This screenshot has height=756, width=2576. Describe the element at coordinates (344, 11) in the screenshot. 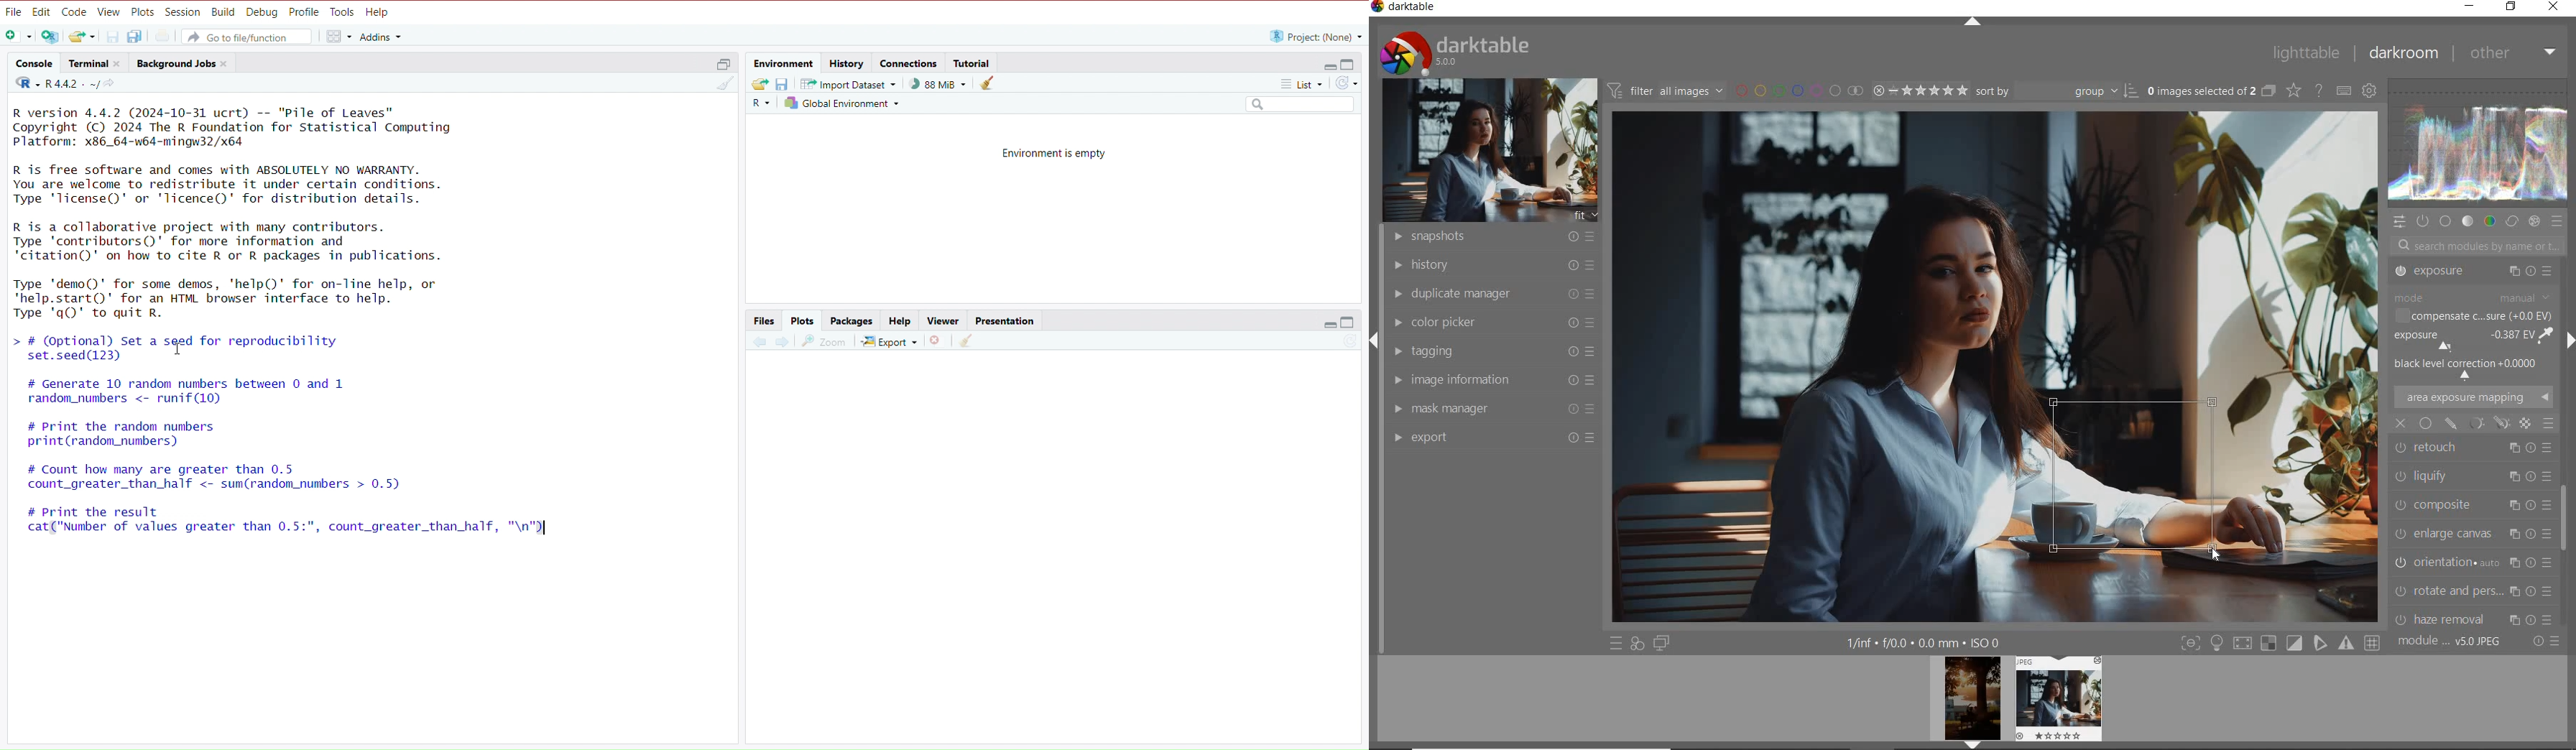

I see `Tools` at that location.